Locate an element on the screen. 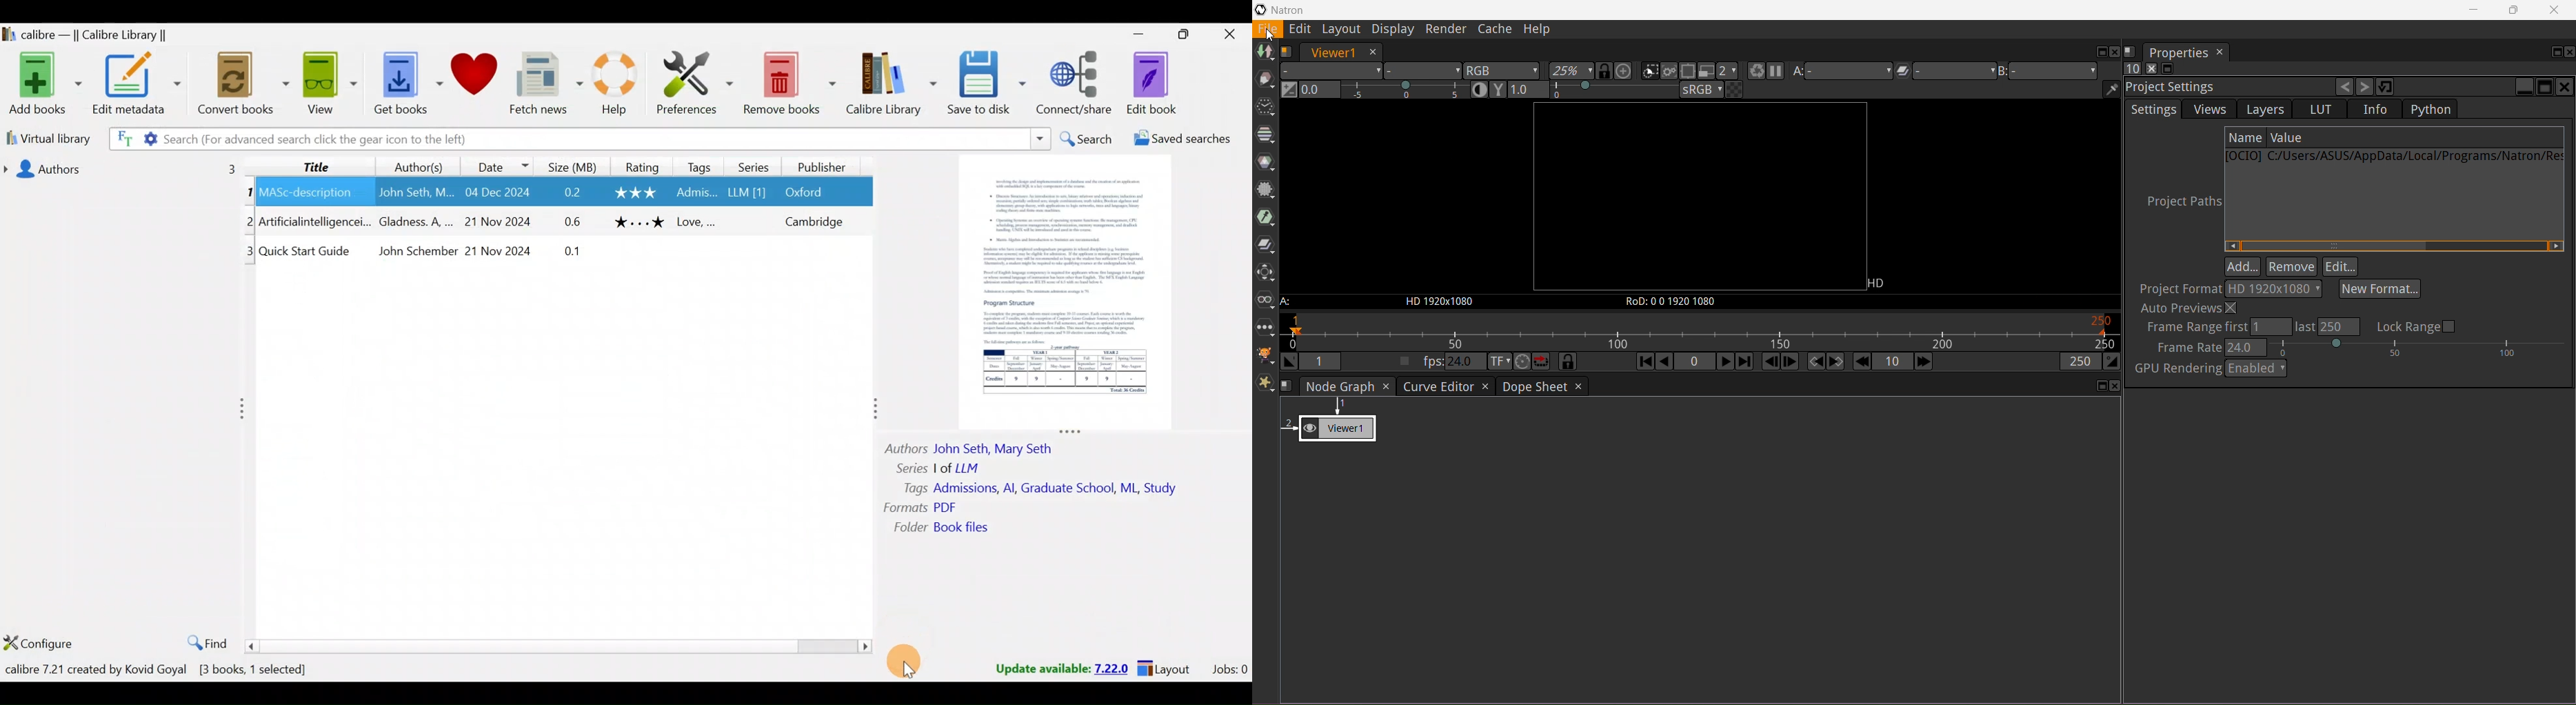  Jobs is located at coordinates (1229, 671).